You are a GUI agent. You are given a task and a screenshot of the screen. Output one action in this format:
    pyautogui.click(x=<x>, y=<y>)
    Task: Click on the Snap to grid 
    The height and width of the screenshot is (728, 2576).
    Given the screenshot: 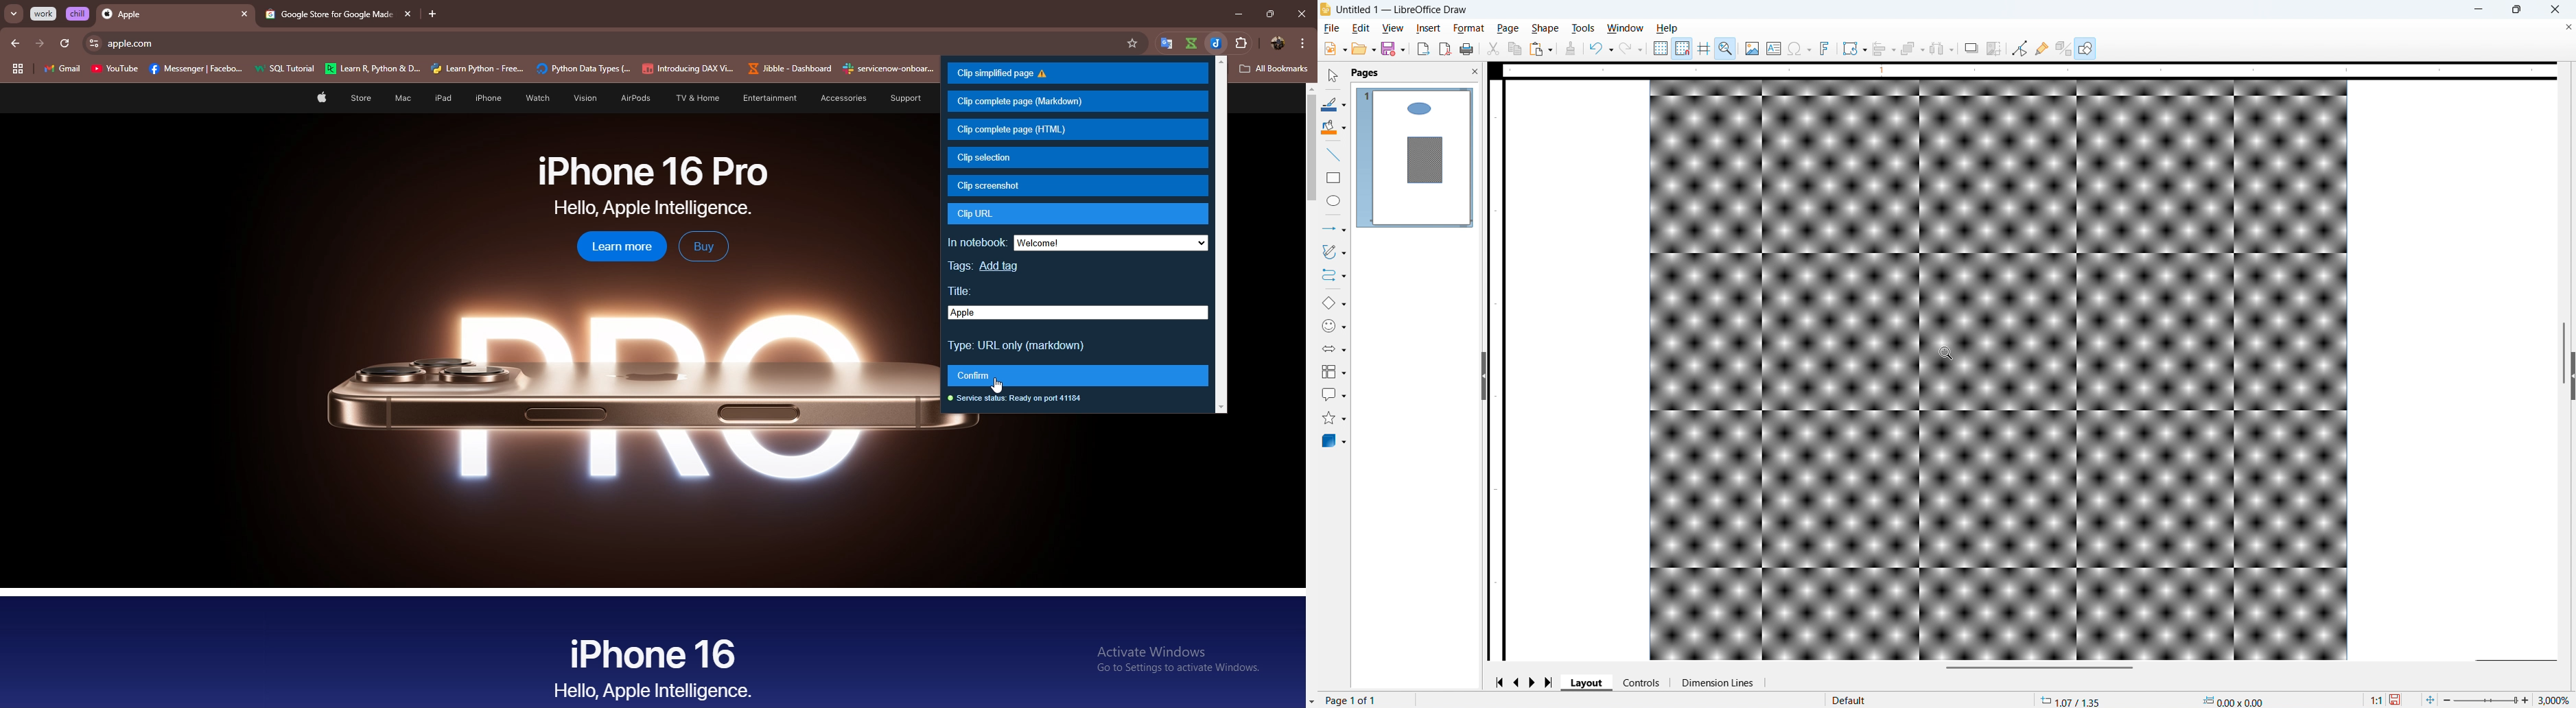 What is the action you would take?
    pyautogui.click(x=1683, y=47)
    